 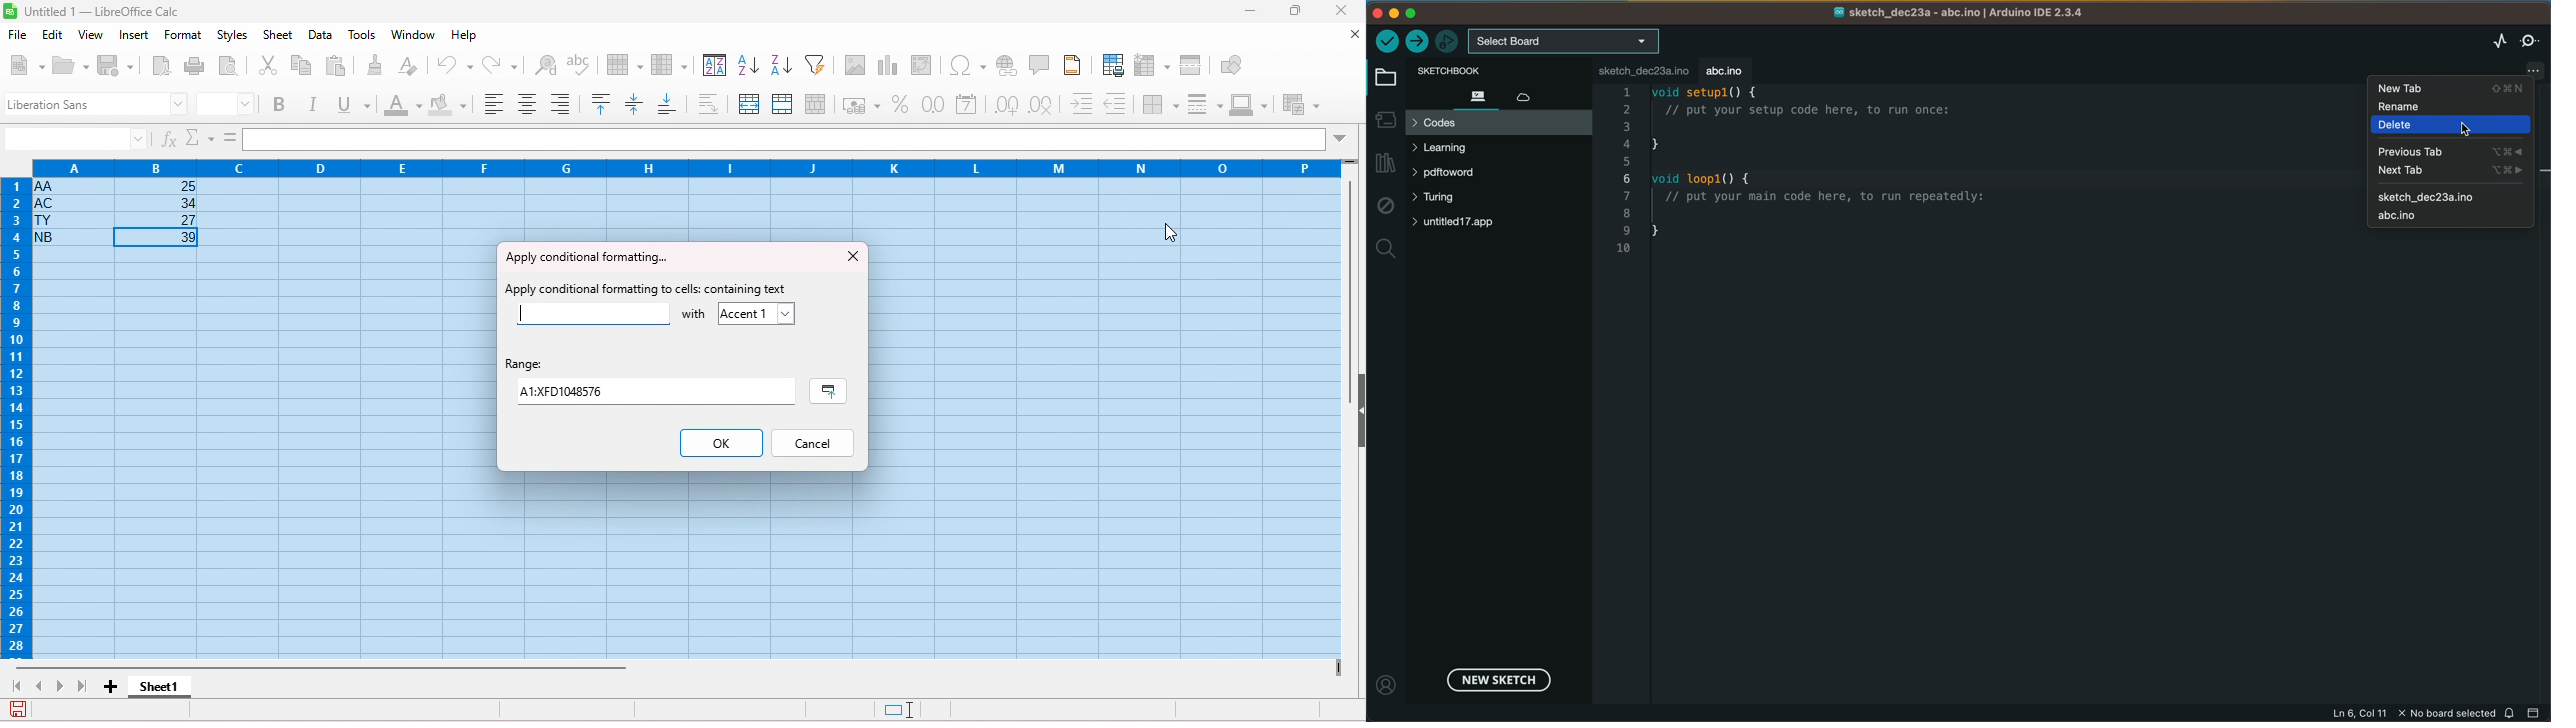 I want to click on italics, so click(x=315, y=105).